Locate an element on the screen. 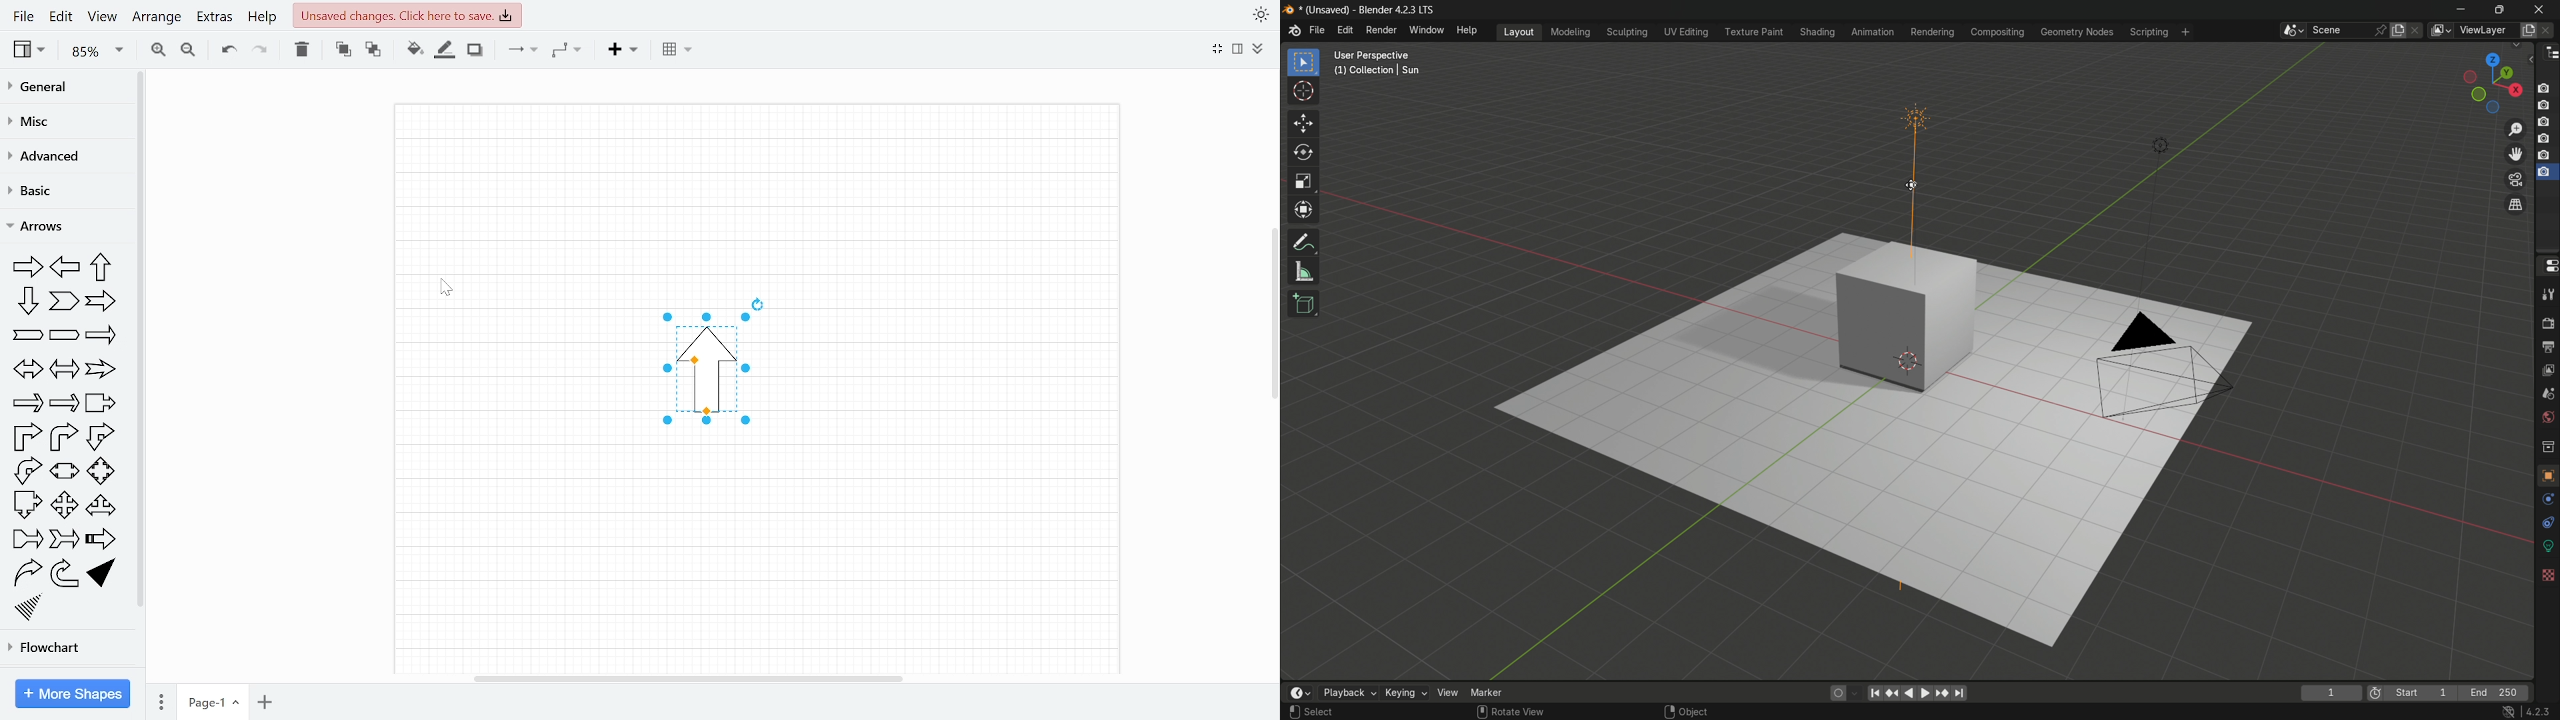 This screenshot has height=728, width=2576. playback is located at coordinates (1346, 693).